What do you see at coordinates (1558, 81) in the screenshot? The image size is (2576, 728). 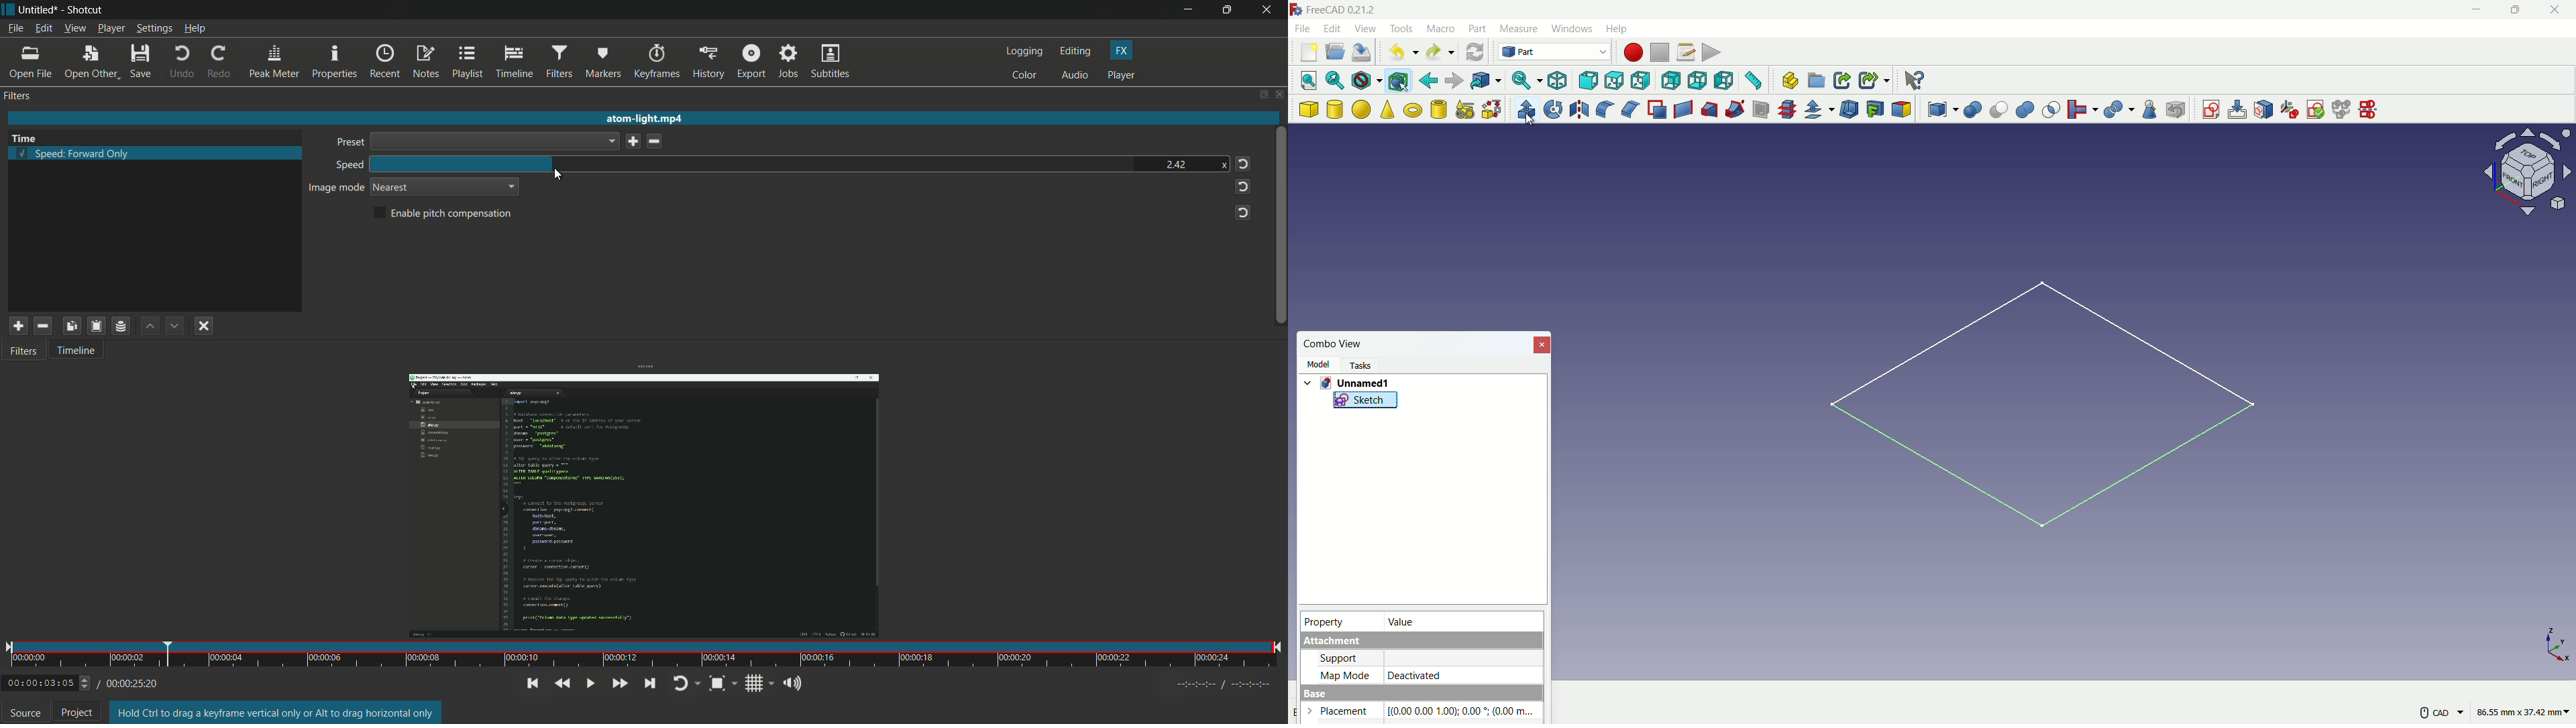 I see `isometric view` at bounding box center [1558, 81].